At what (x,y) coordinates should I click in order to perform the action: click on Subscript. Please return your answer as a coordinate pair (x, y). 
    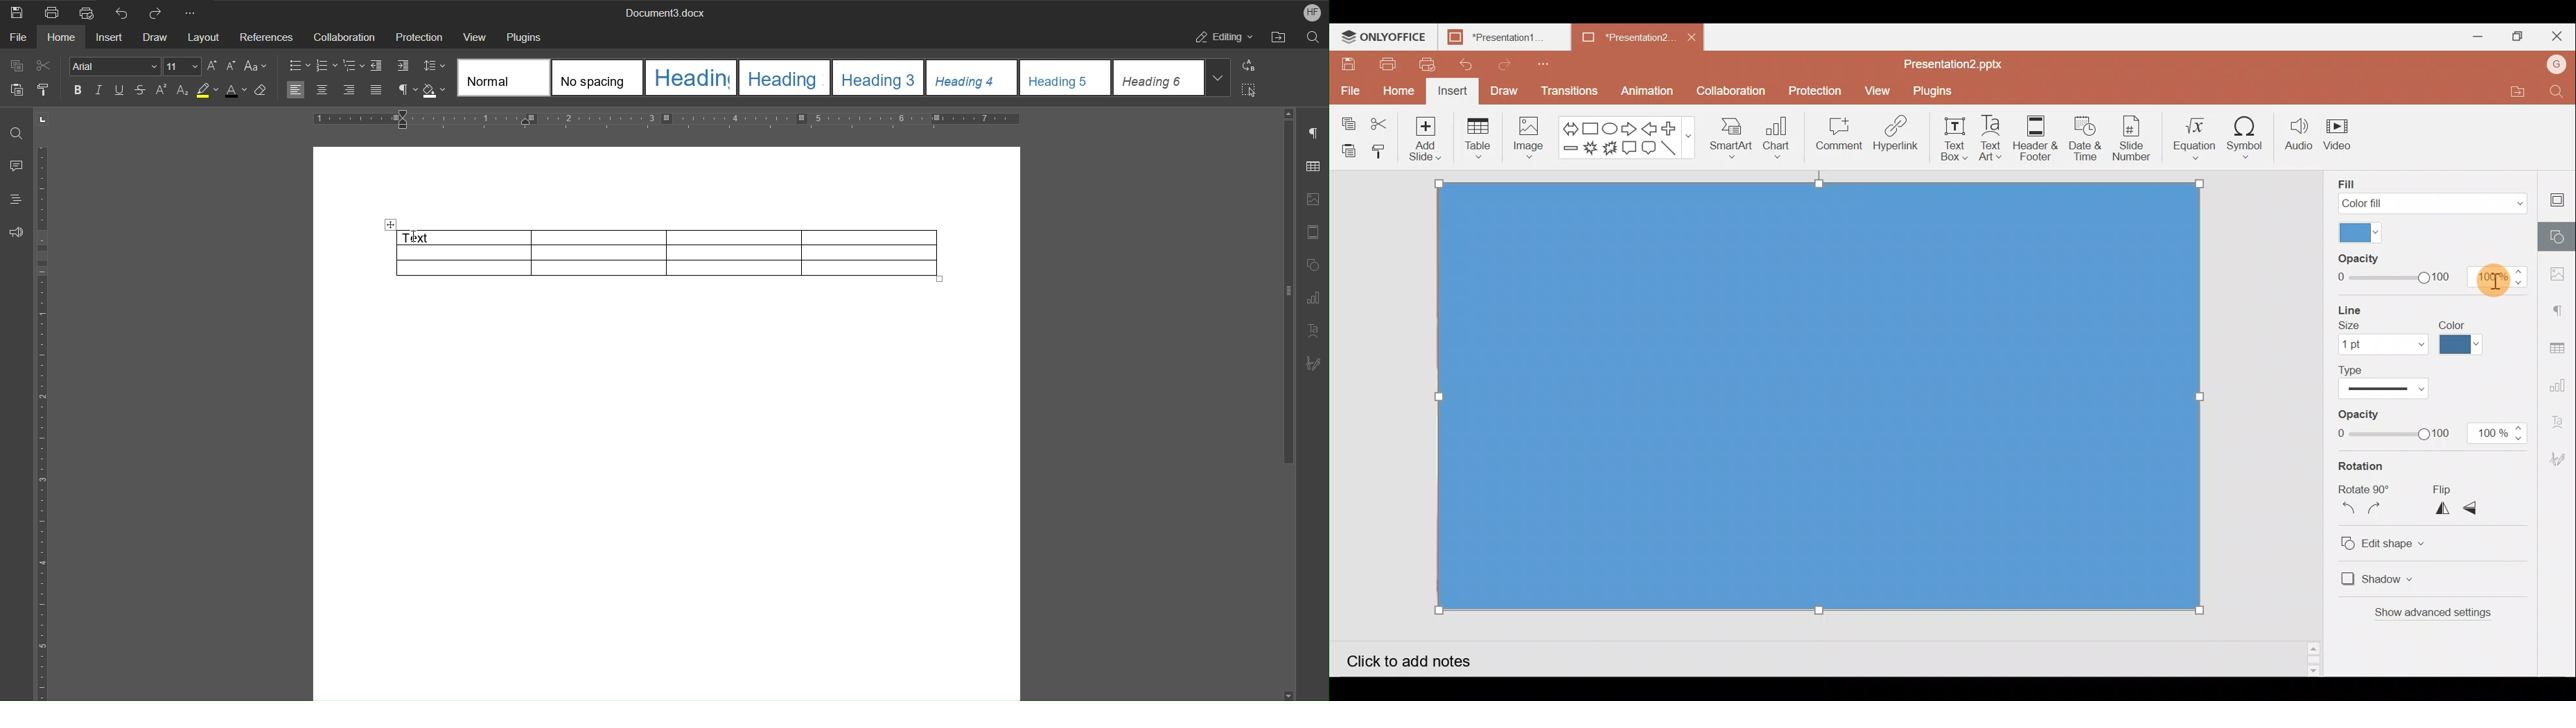
    Looking at the image, I should click on (182, 89).